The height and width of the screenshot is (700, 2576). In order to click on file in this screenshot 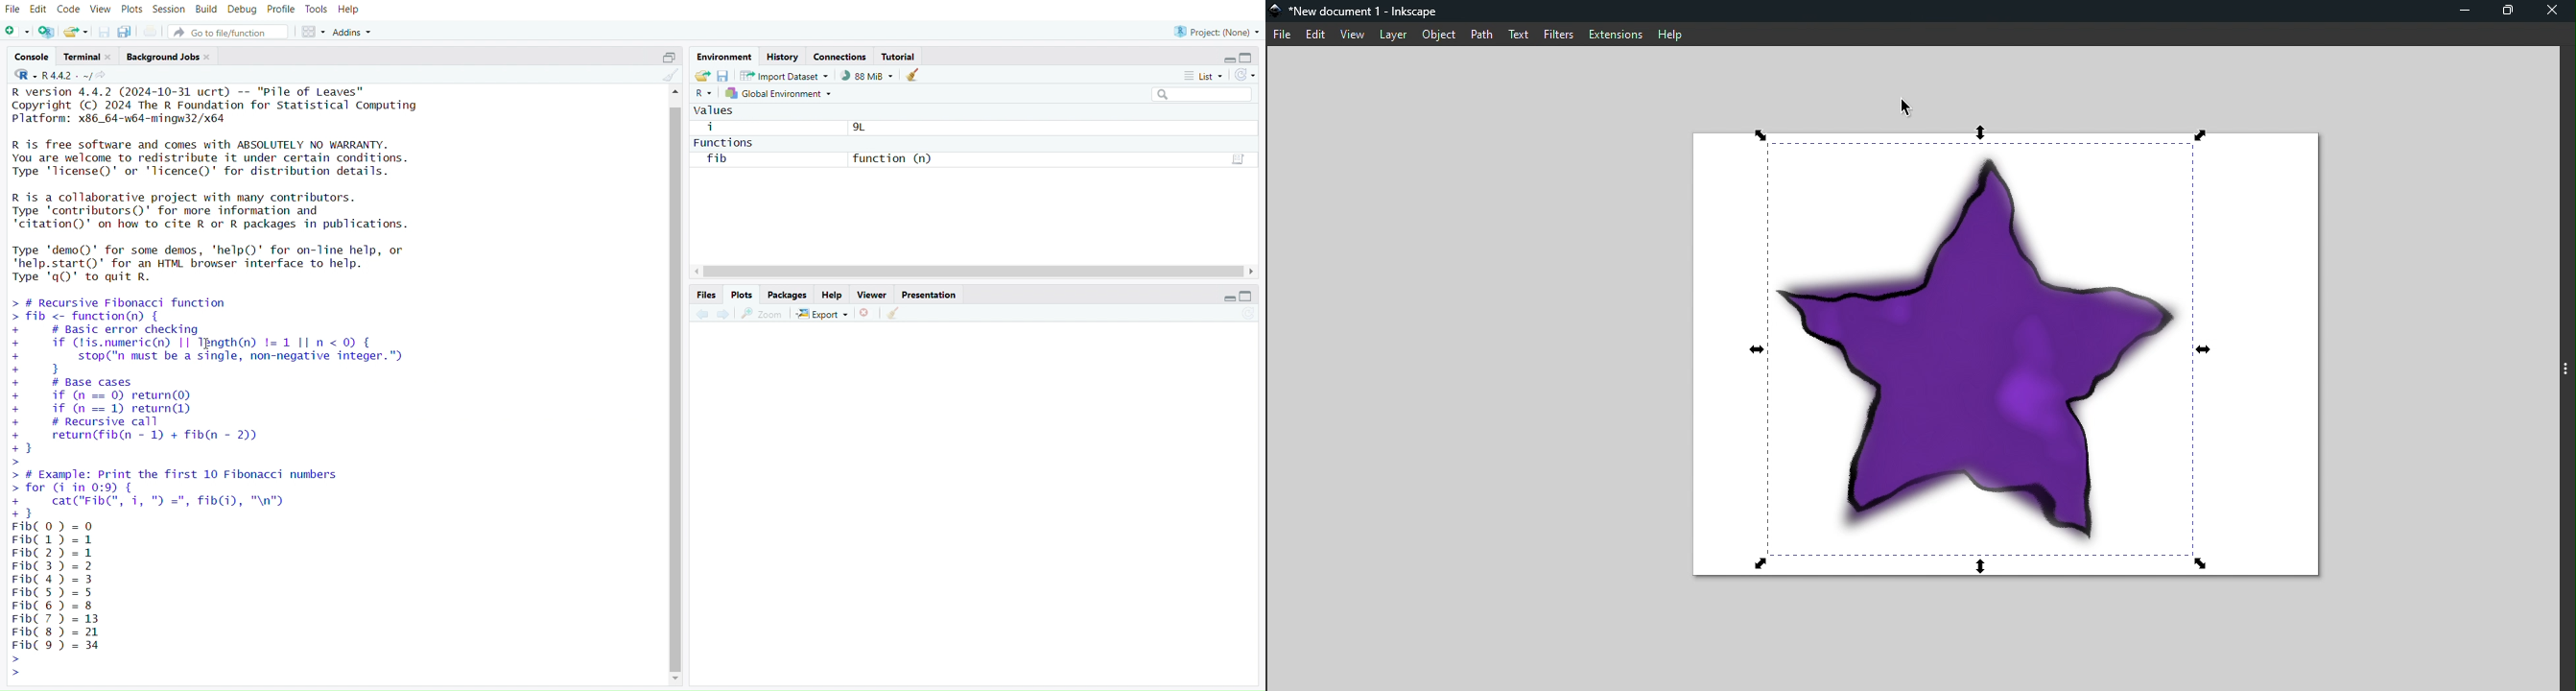, I will do `click(13, 11)`.